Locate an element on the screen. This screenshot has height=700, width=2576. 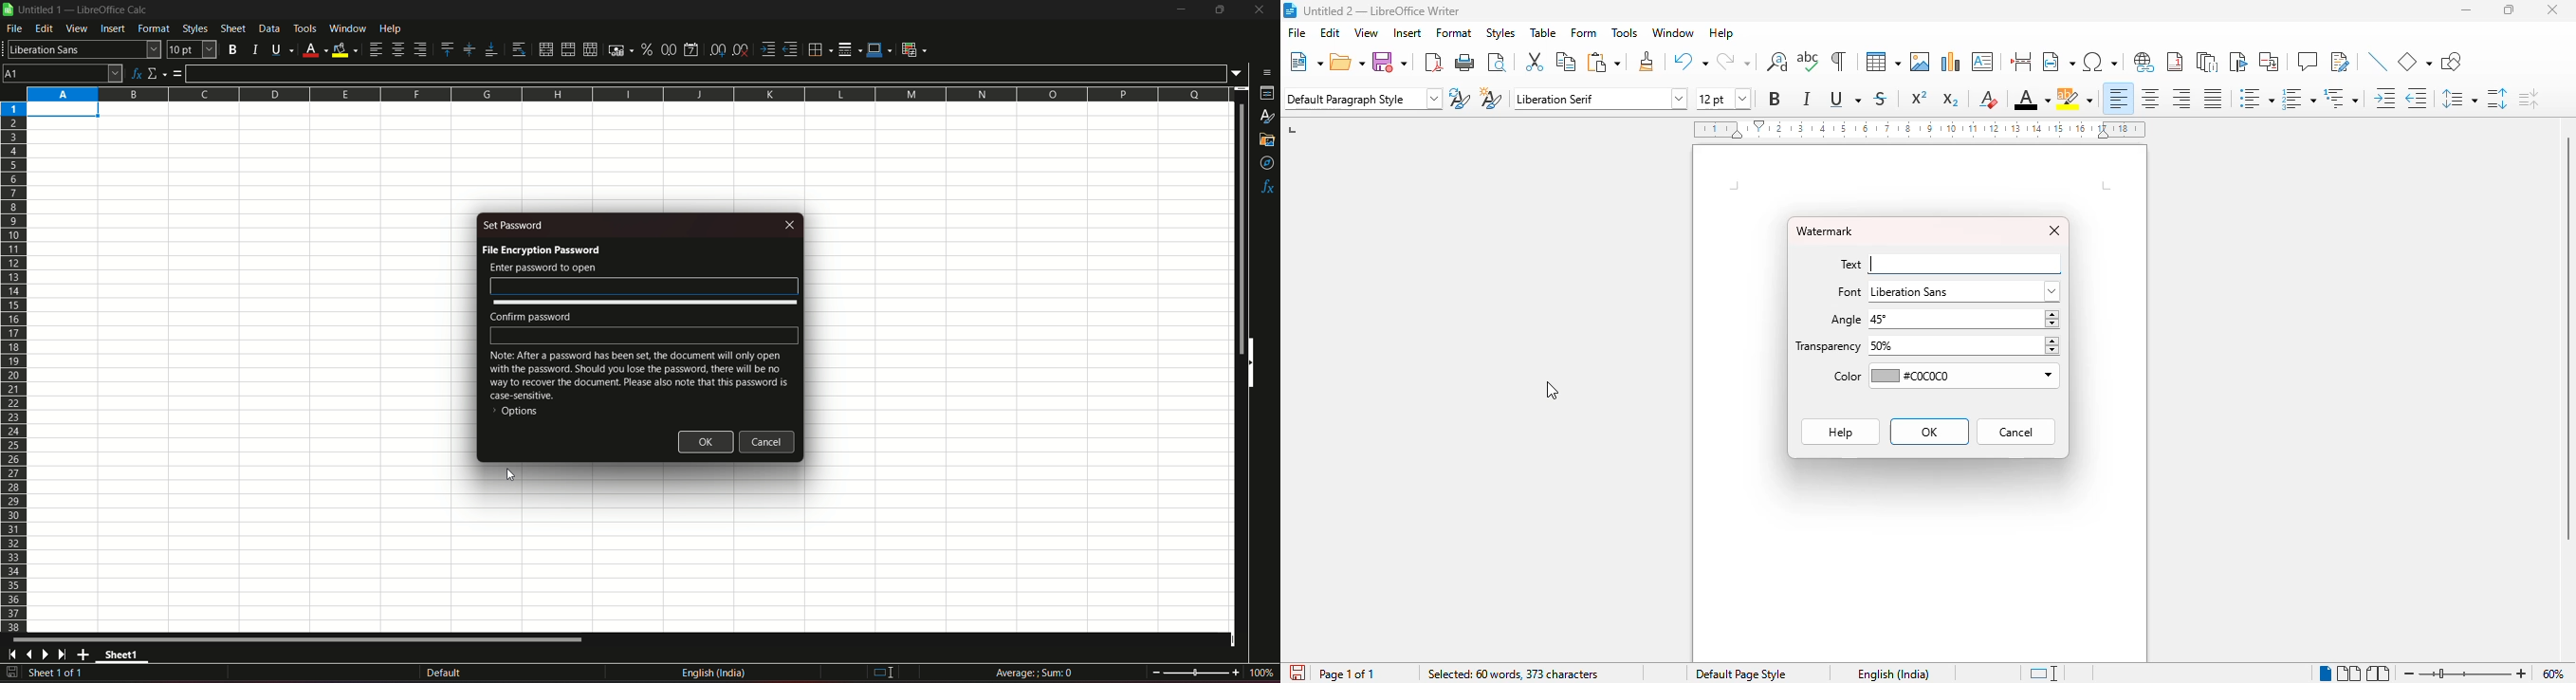
align right is located at coordinates (2180, 98).